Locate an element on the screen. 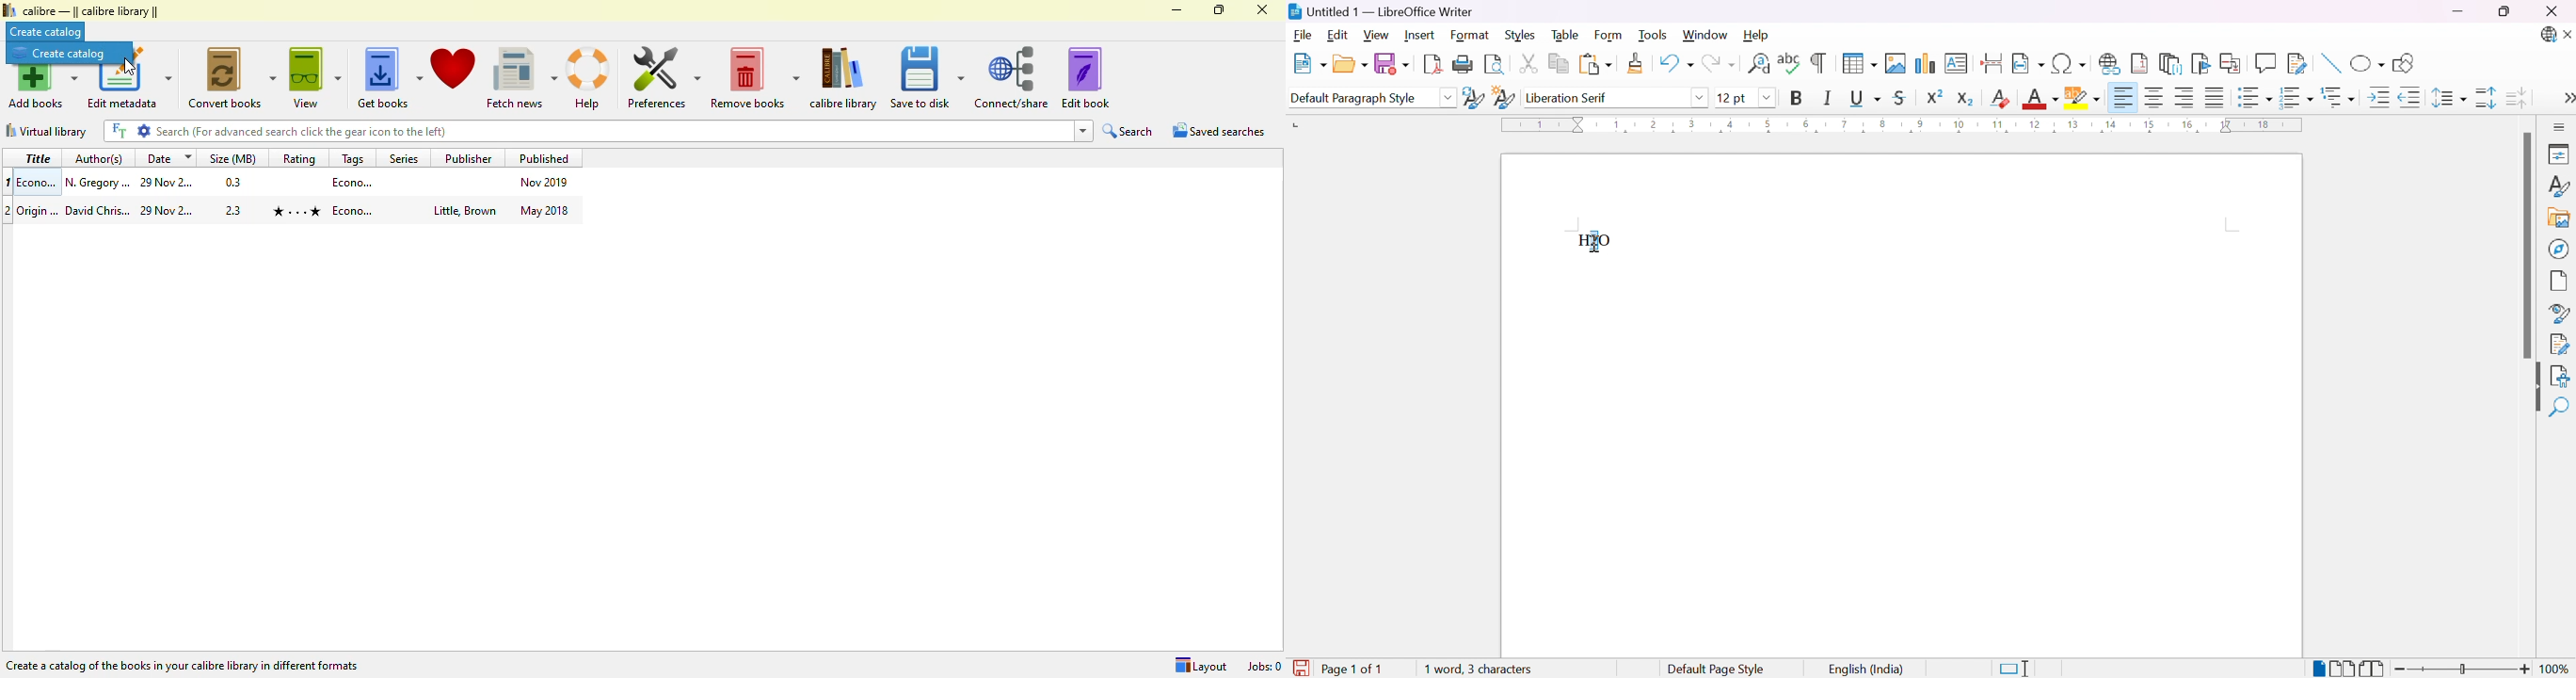  Redo is located at coordinates (1717, 67).